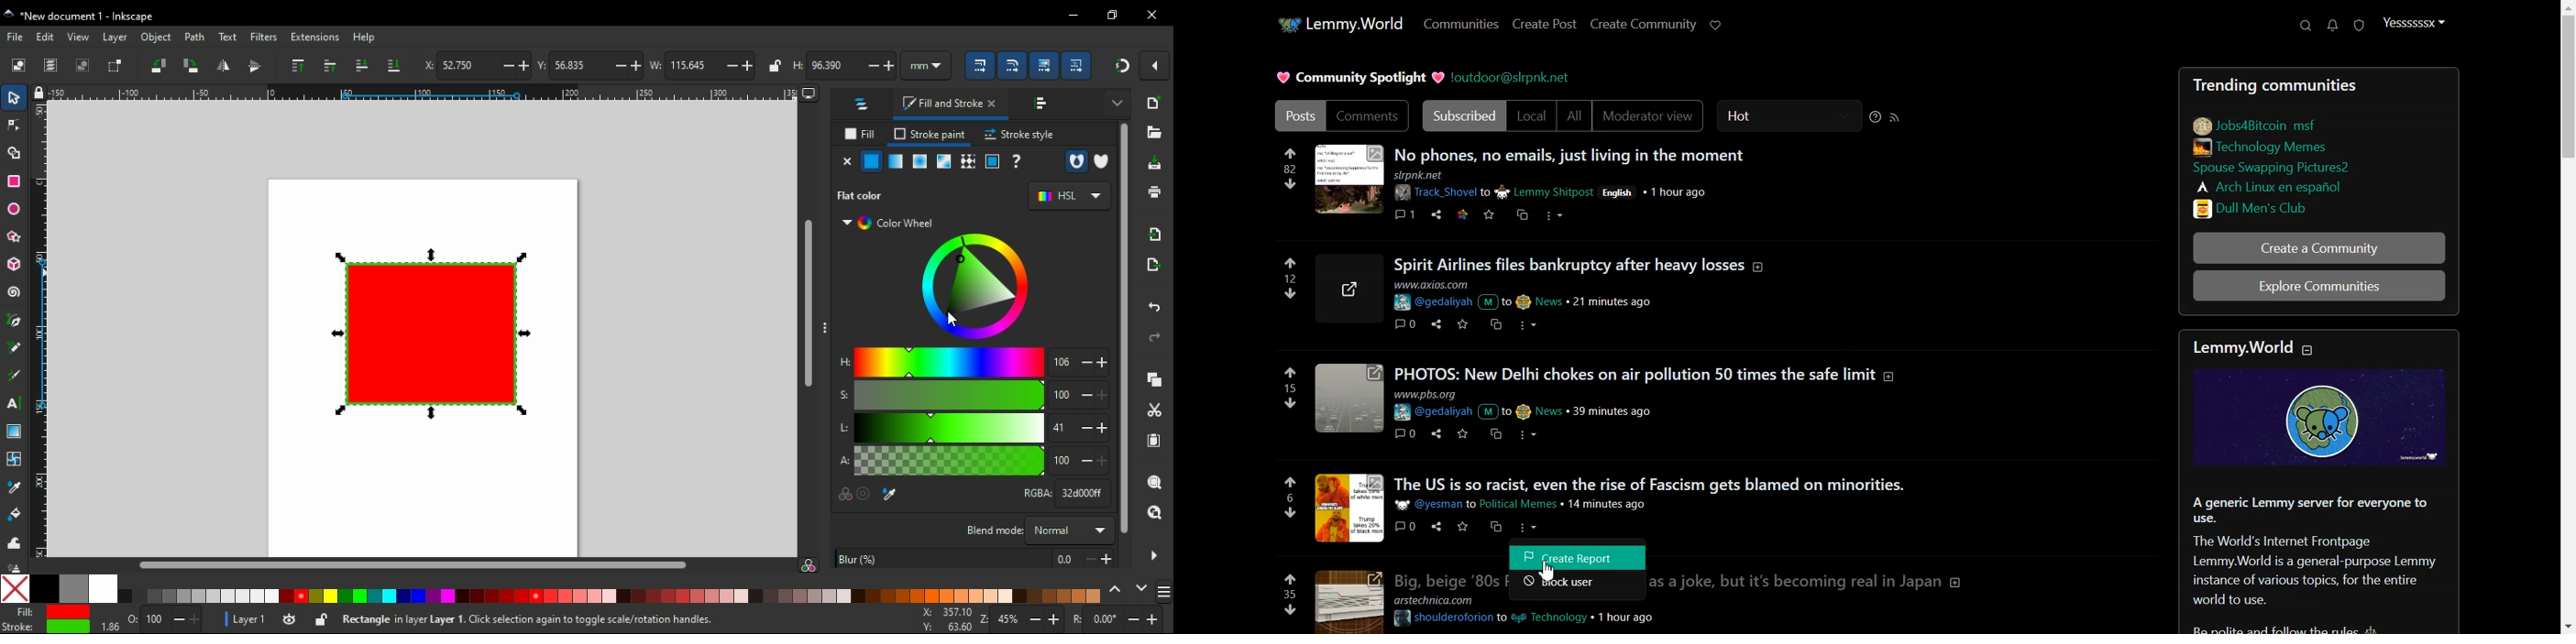 Image resolution: width=2576 pixels, height=644 pixels. Describe the element at coordinates (1084, 493) in the screenshot. I see `hexcode` at that location.